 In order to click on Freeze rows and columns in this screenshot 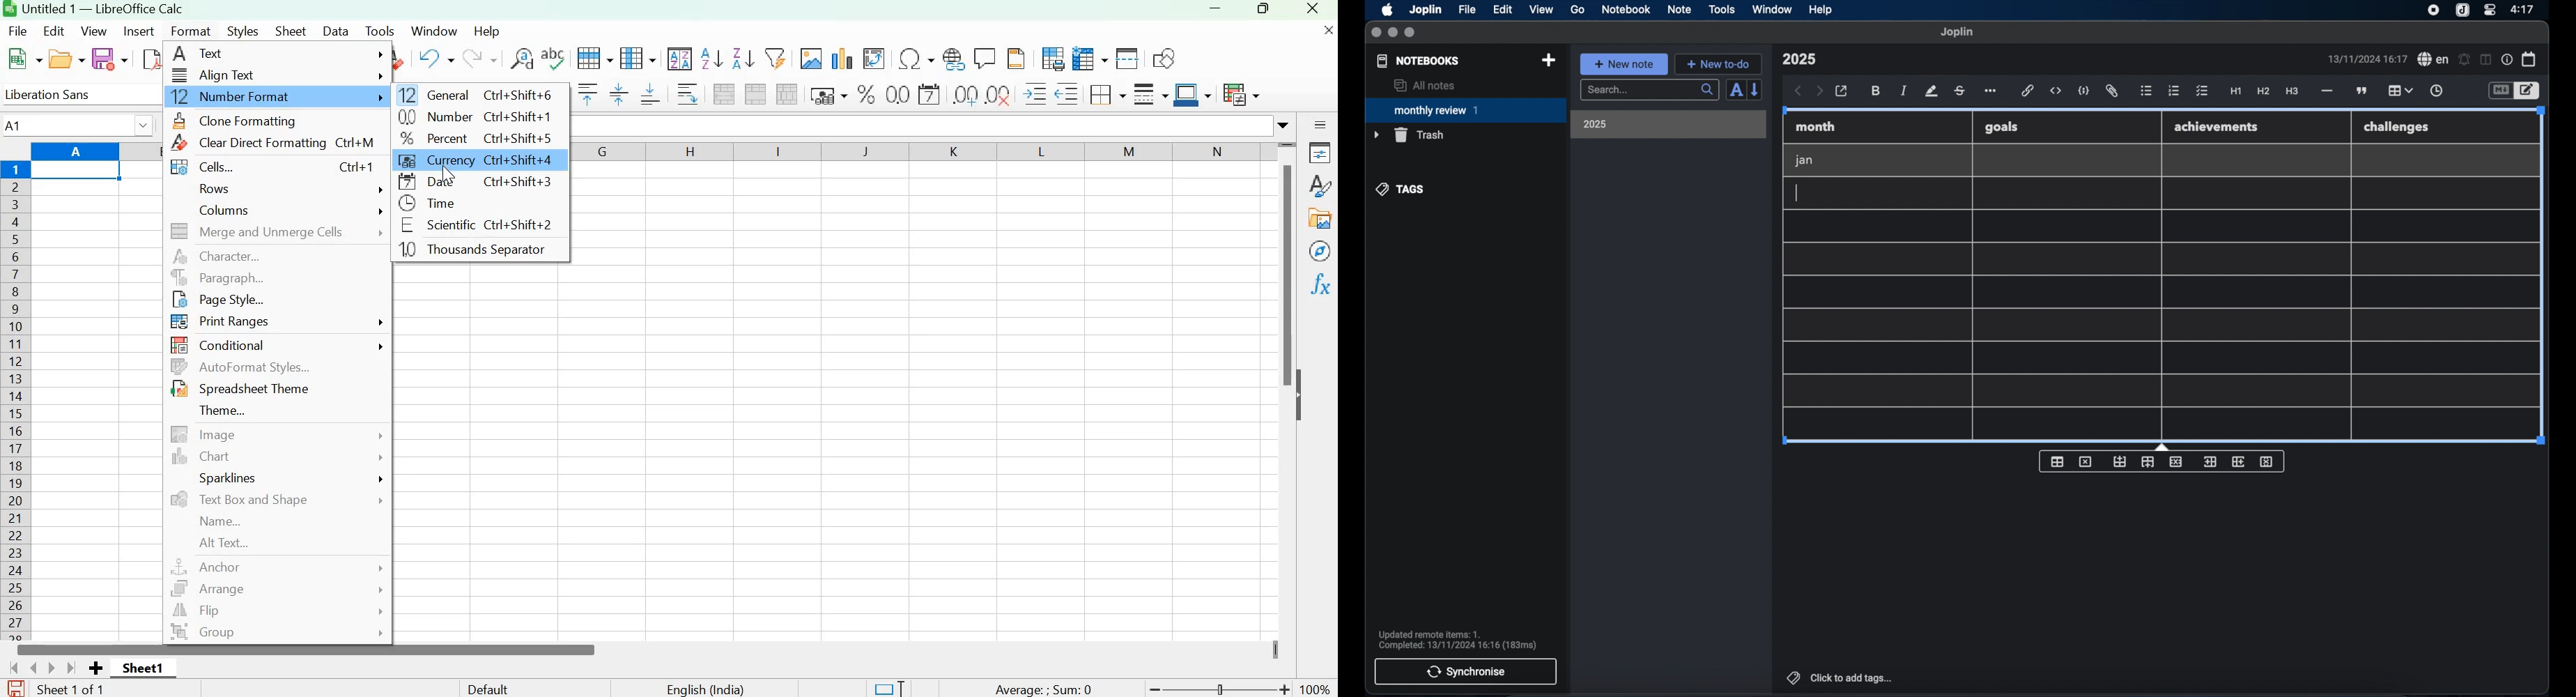, I will do `click(1090, 59)`.